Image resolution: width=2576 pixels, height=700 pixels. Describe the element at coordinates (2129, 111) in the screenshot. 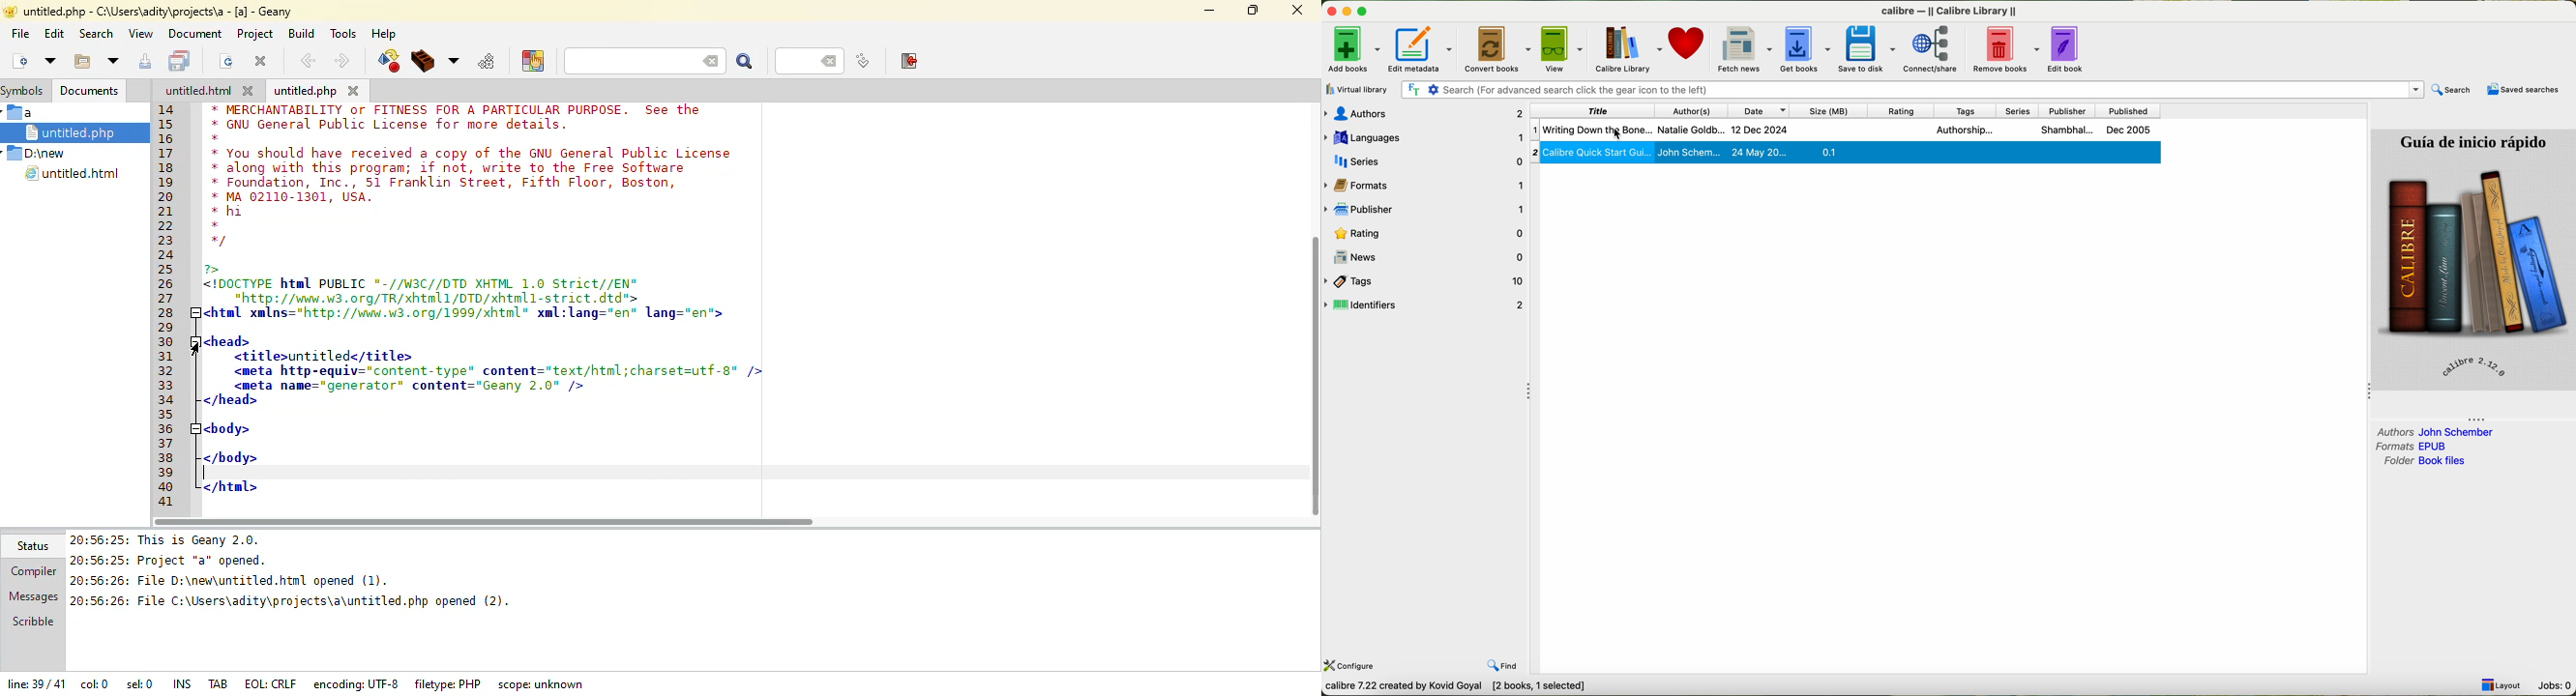

I see `published` at that location.